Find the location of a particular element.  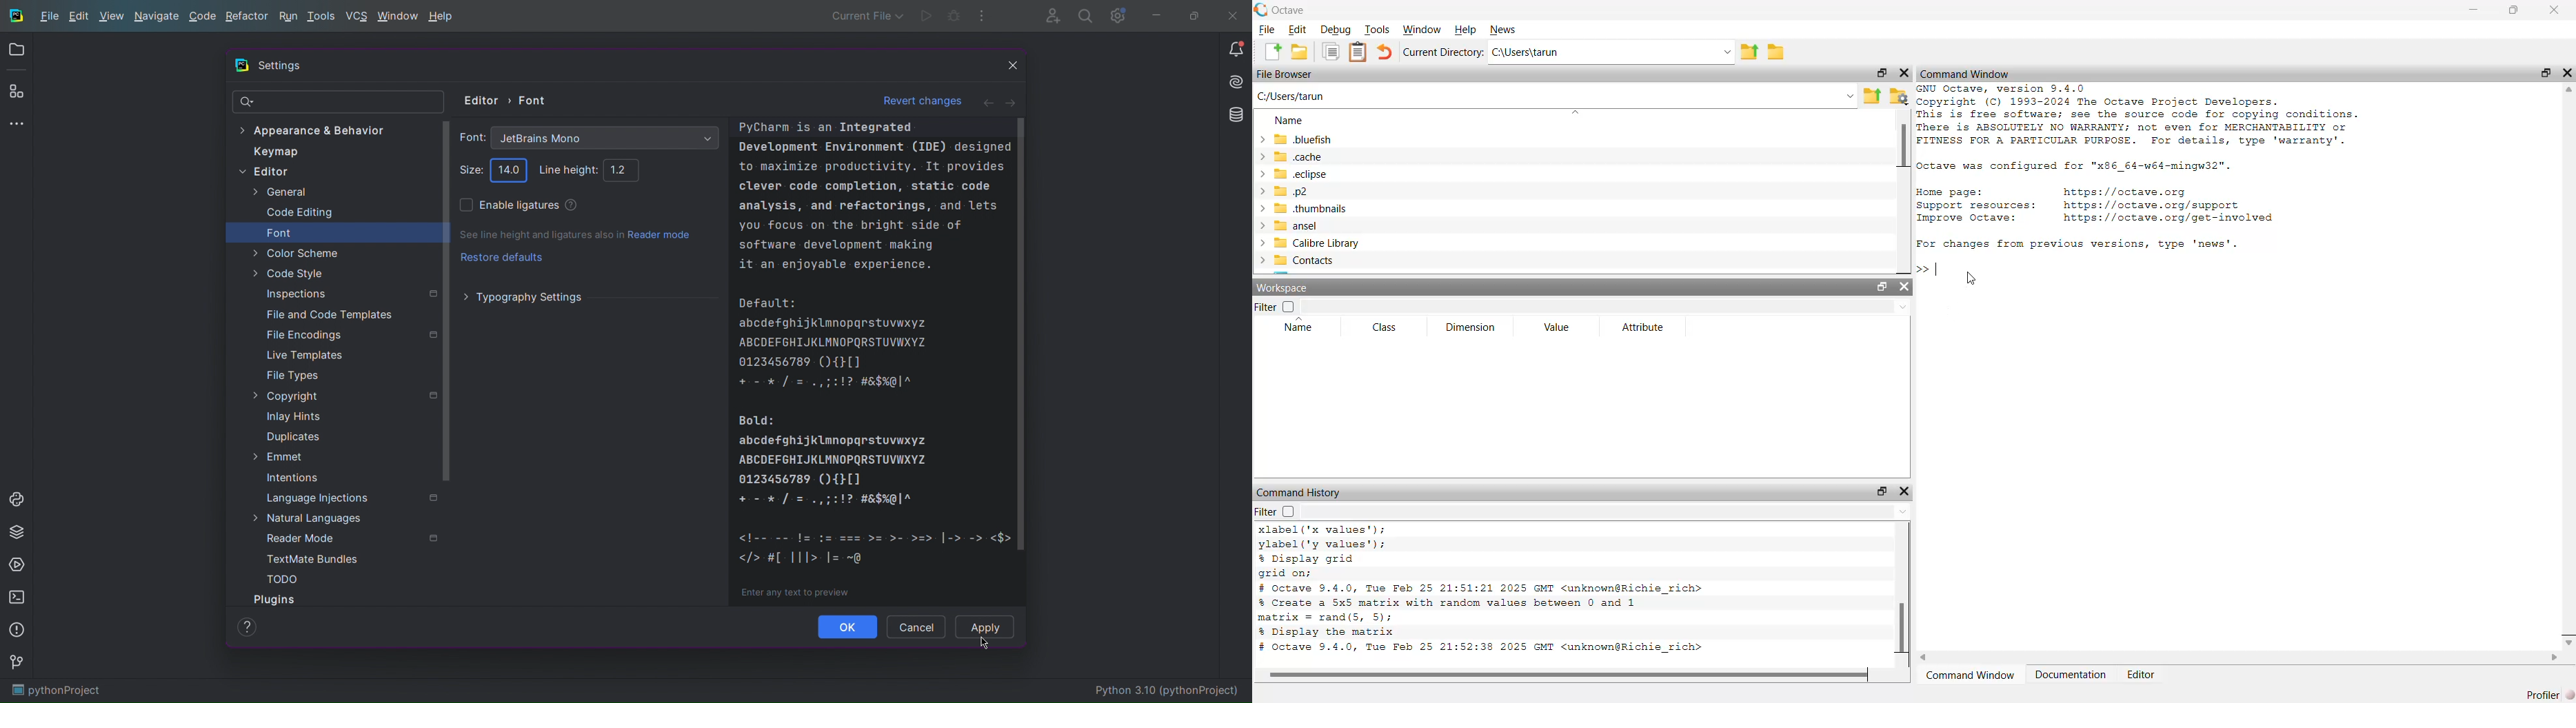

Refactor is located at coordinates (247, 18).